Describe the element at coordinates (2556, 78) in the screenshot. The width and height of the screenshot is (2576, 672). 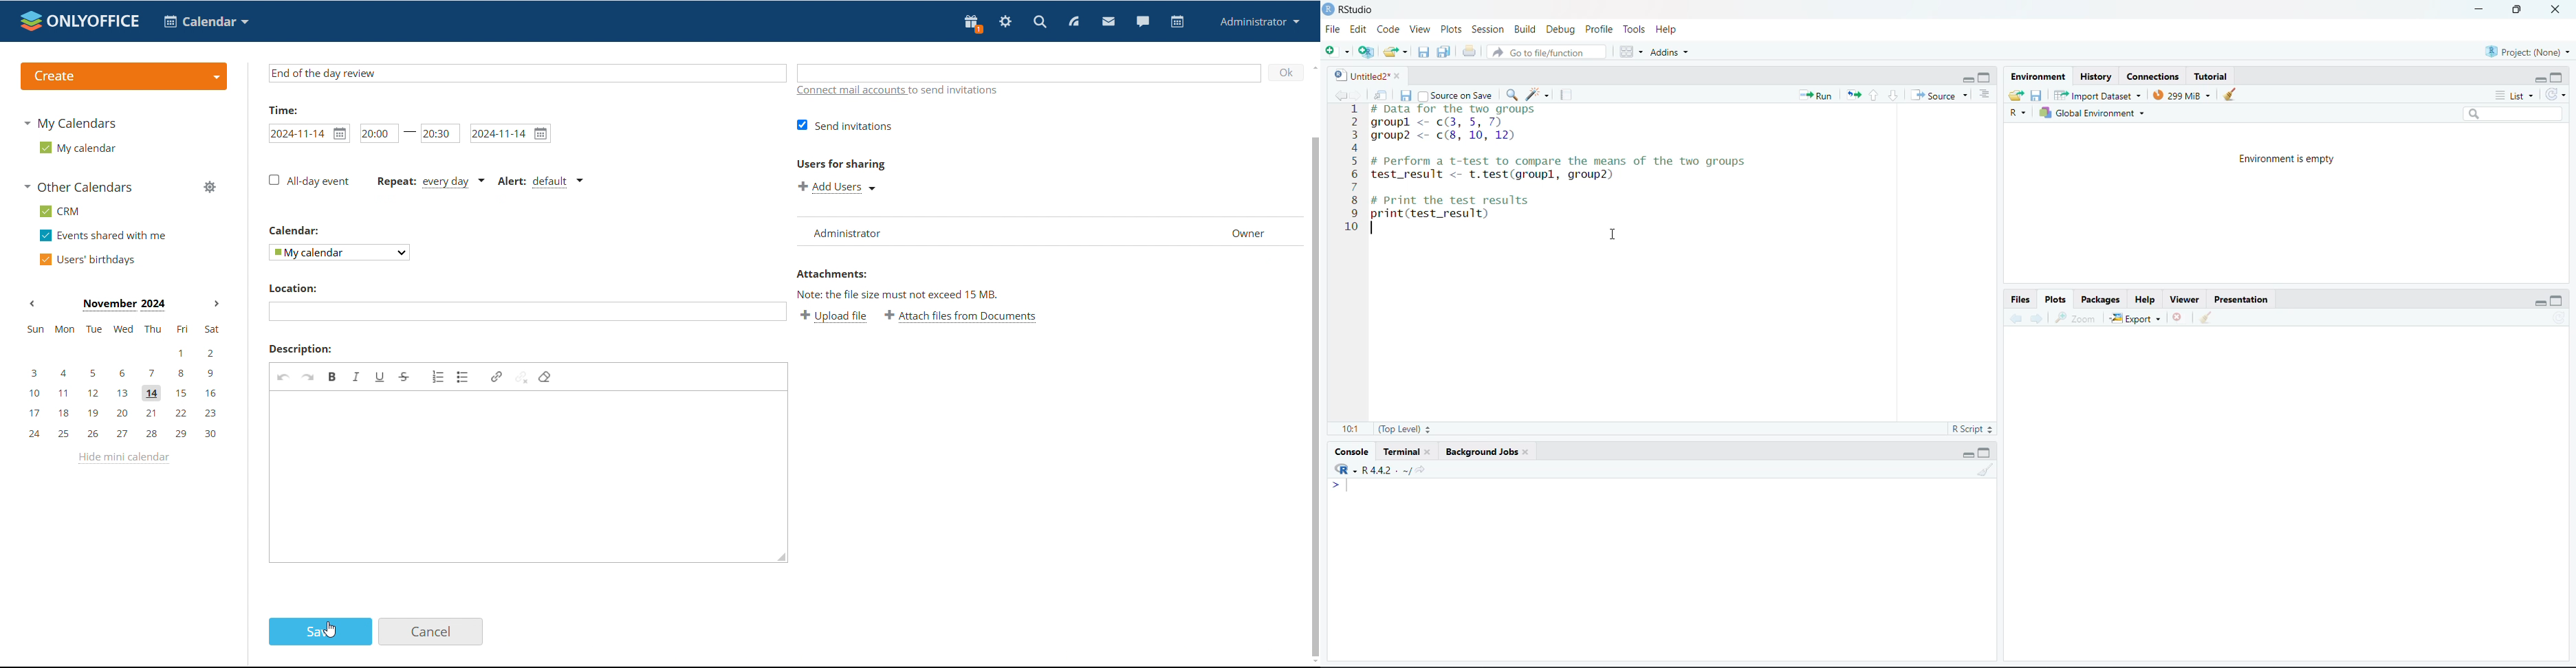
I see `maximize` at that location.